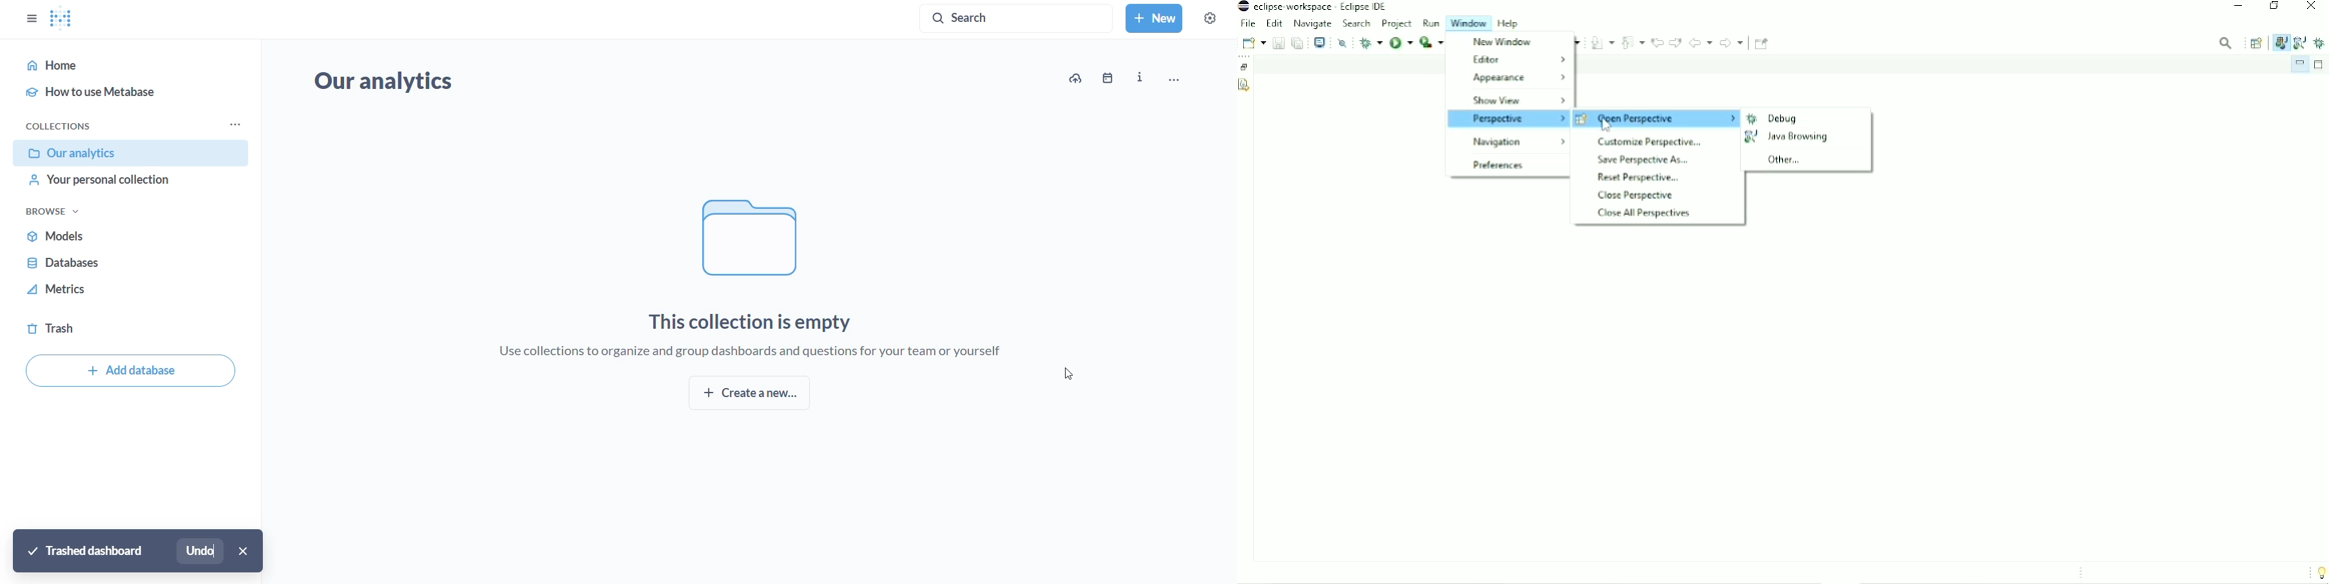 The height and width of the screenshot is (588, 2352). What do you see at coordinates (757, 393) in the screenshot?
I see `create new collection` at bounding box center [757, 393].